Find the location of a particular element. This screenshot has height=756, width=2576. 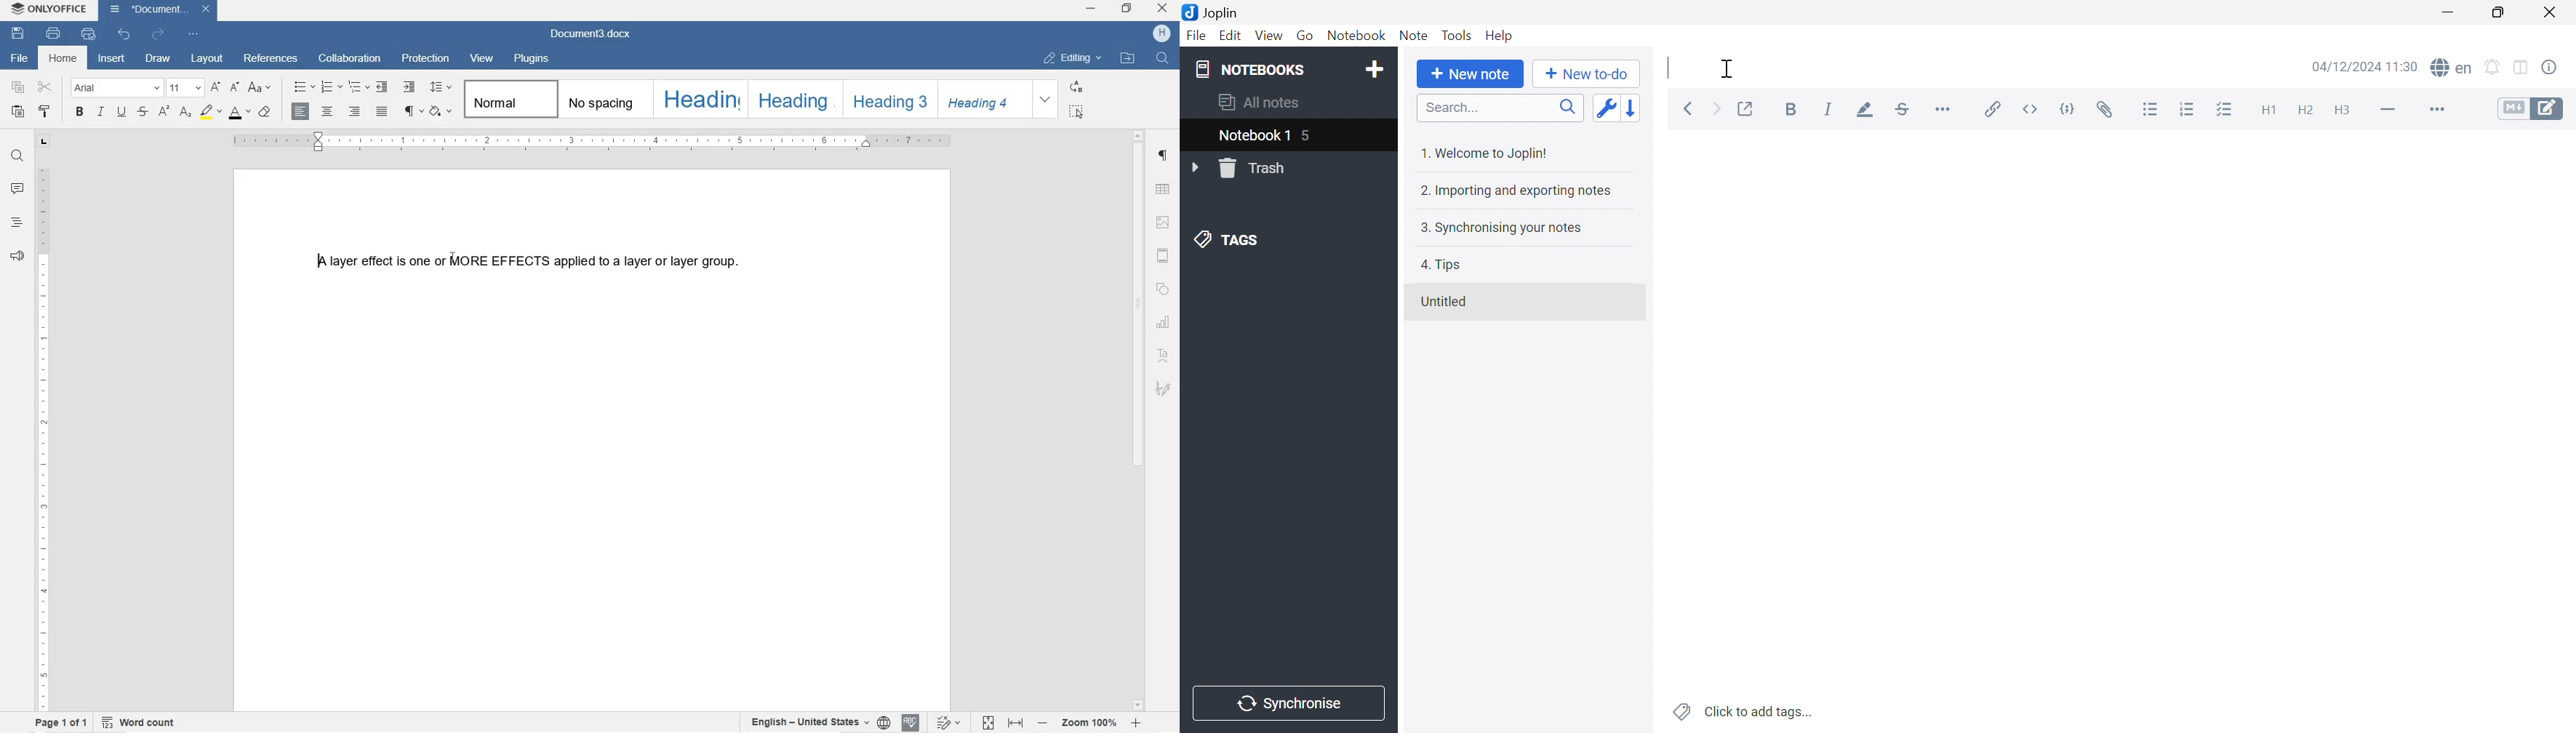

PLUGINS is located at coordinates (532, 60).